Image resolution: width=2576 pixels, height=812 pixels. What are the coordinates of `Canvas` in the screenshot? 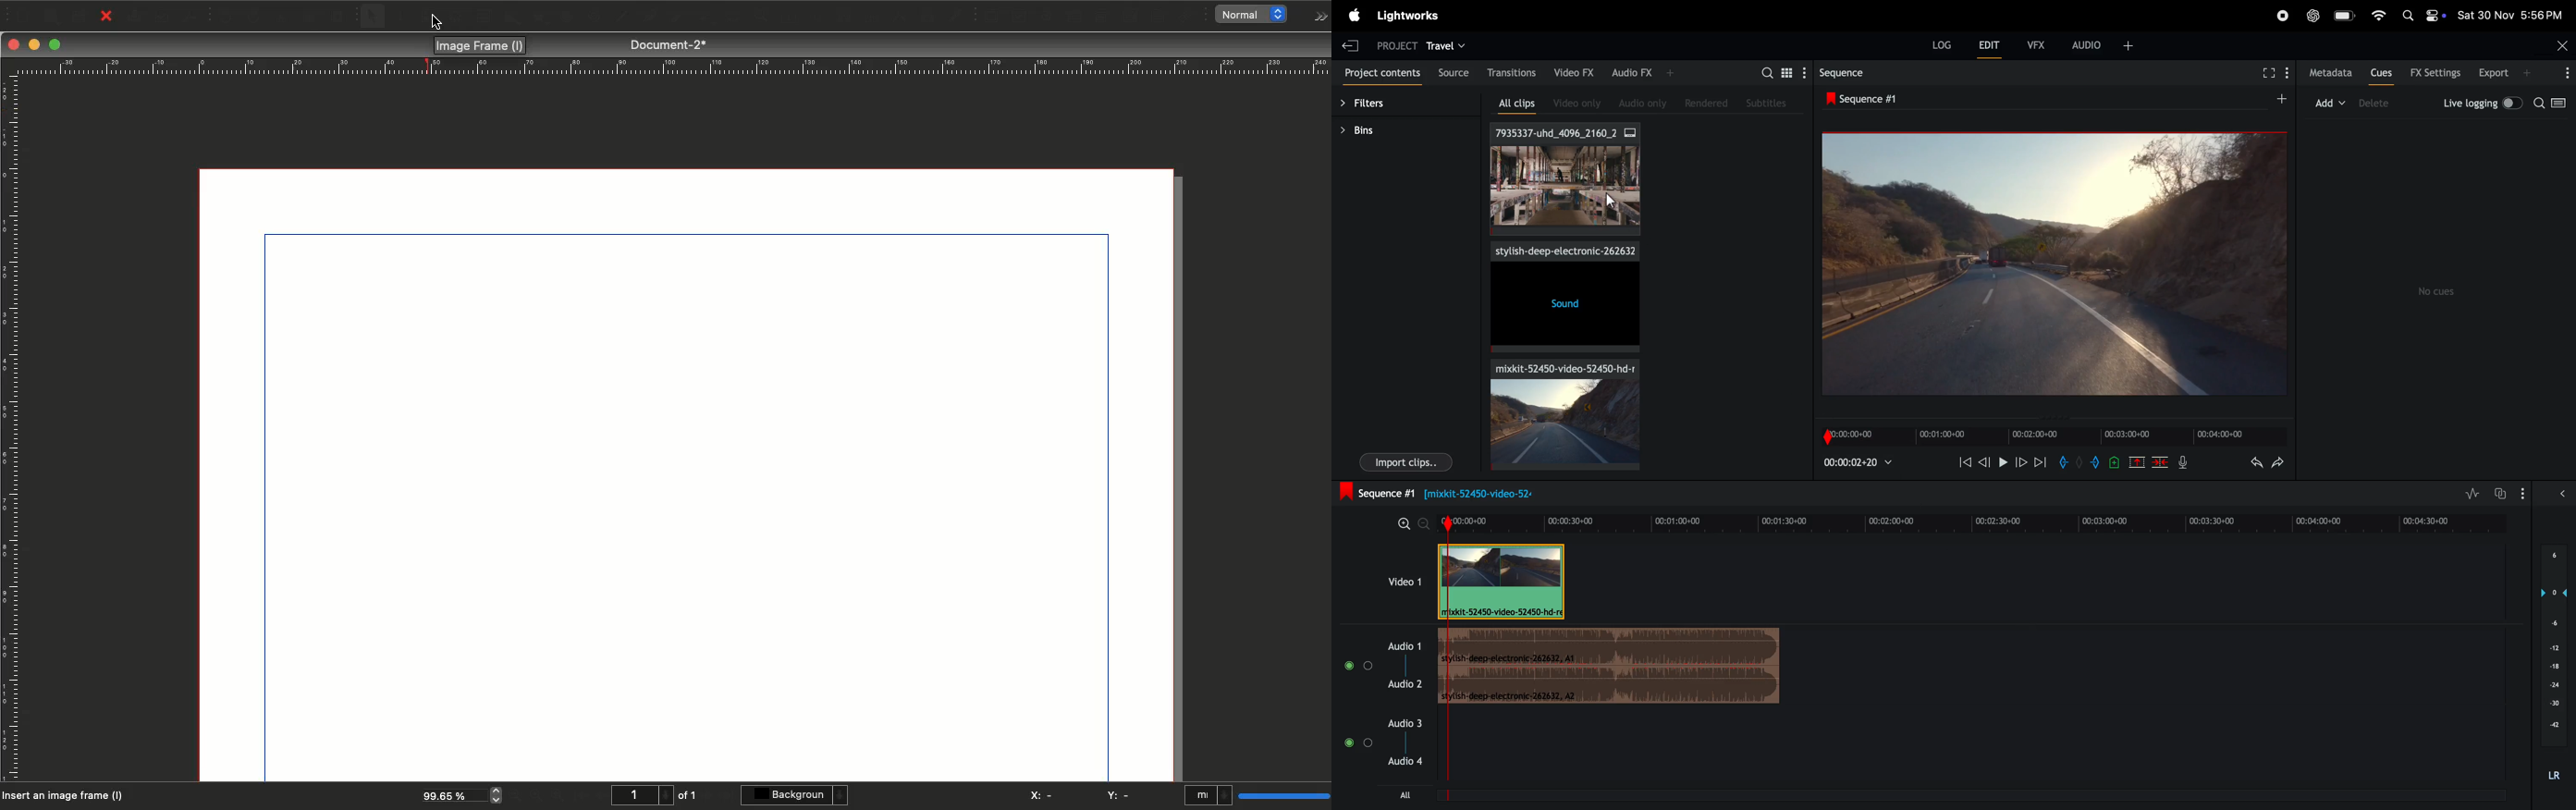 It's located at (687, 480).